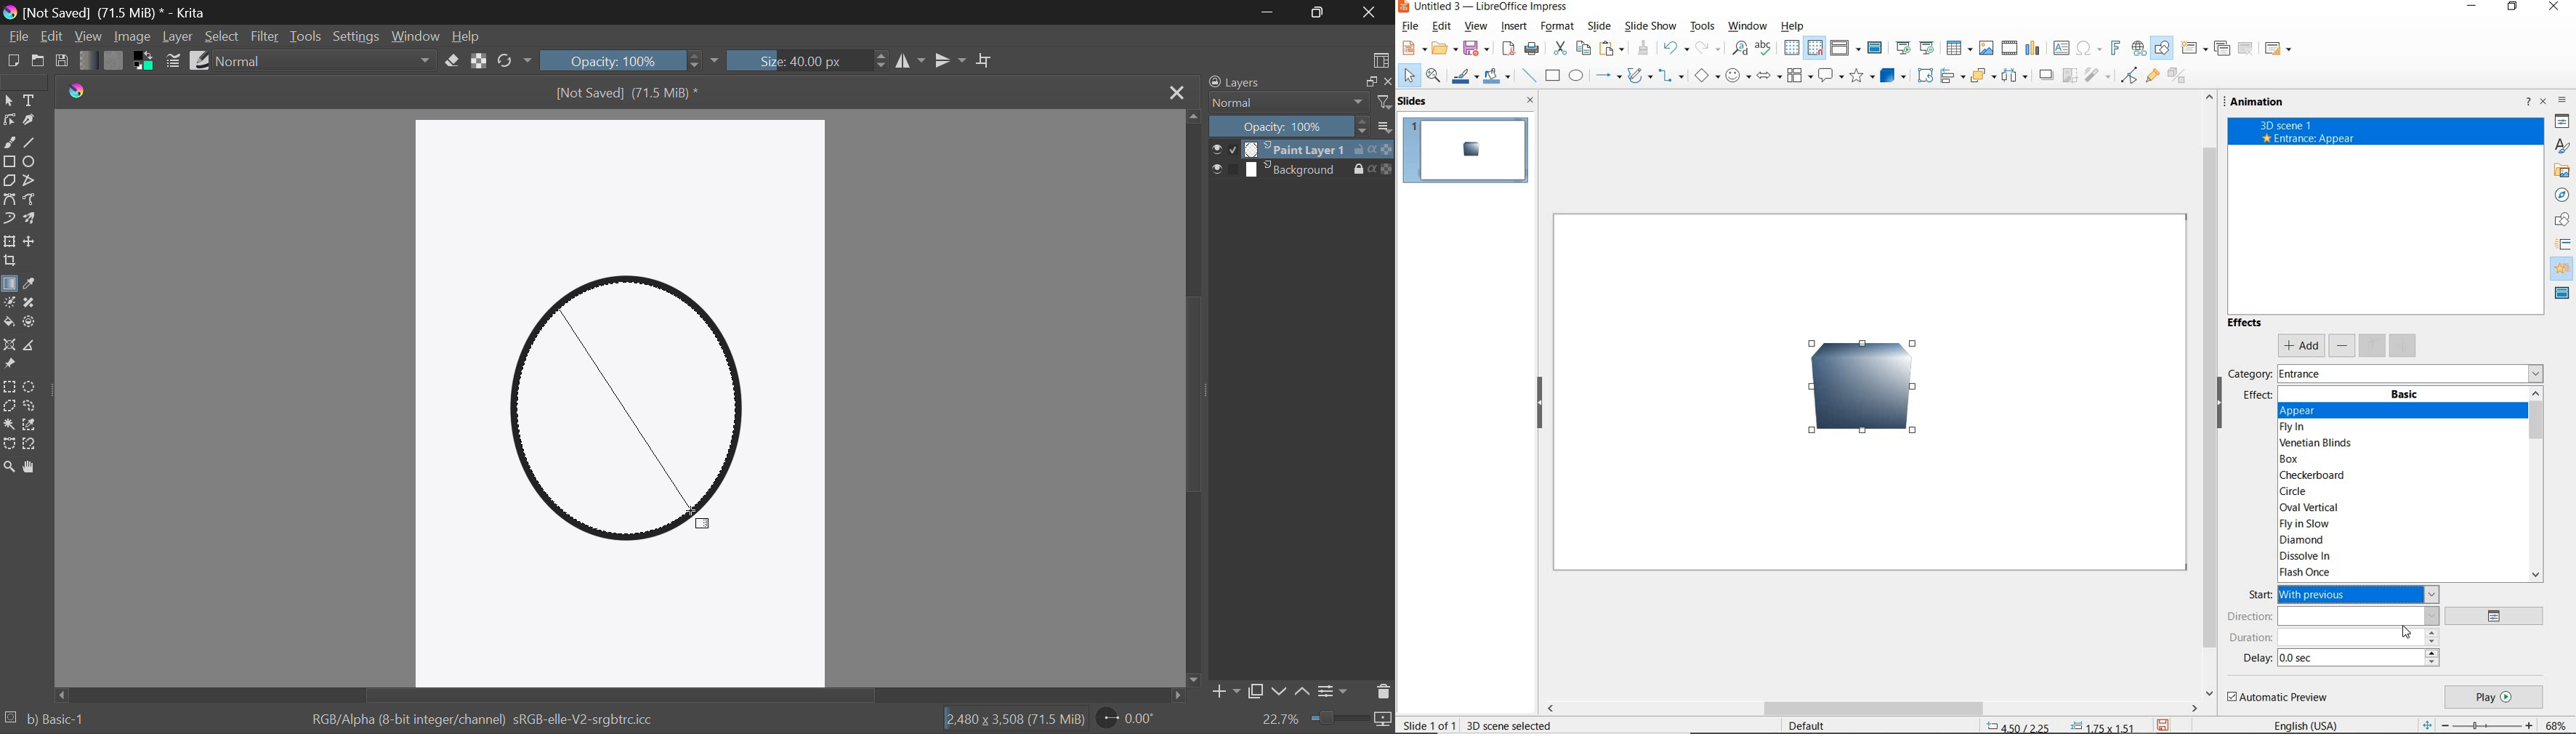 The width and height of the screenshot is (2576, 756). What do you see at coordinates (2296, 427) in the screenshot?
I see `FLY IN` at bounding box center [2296, 427].